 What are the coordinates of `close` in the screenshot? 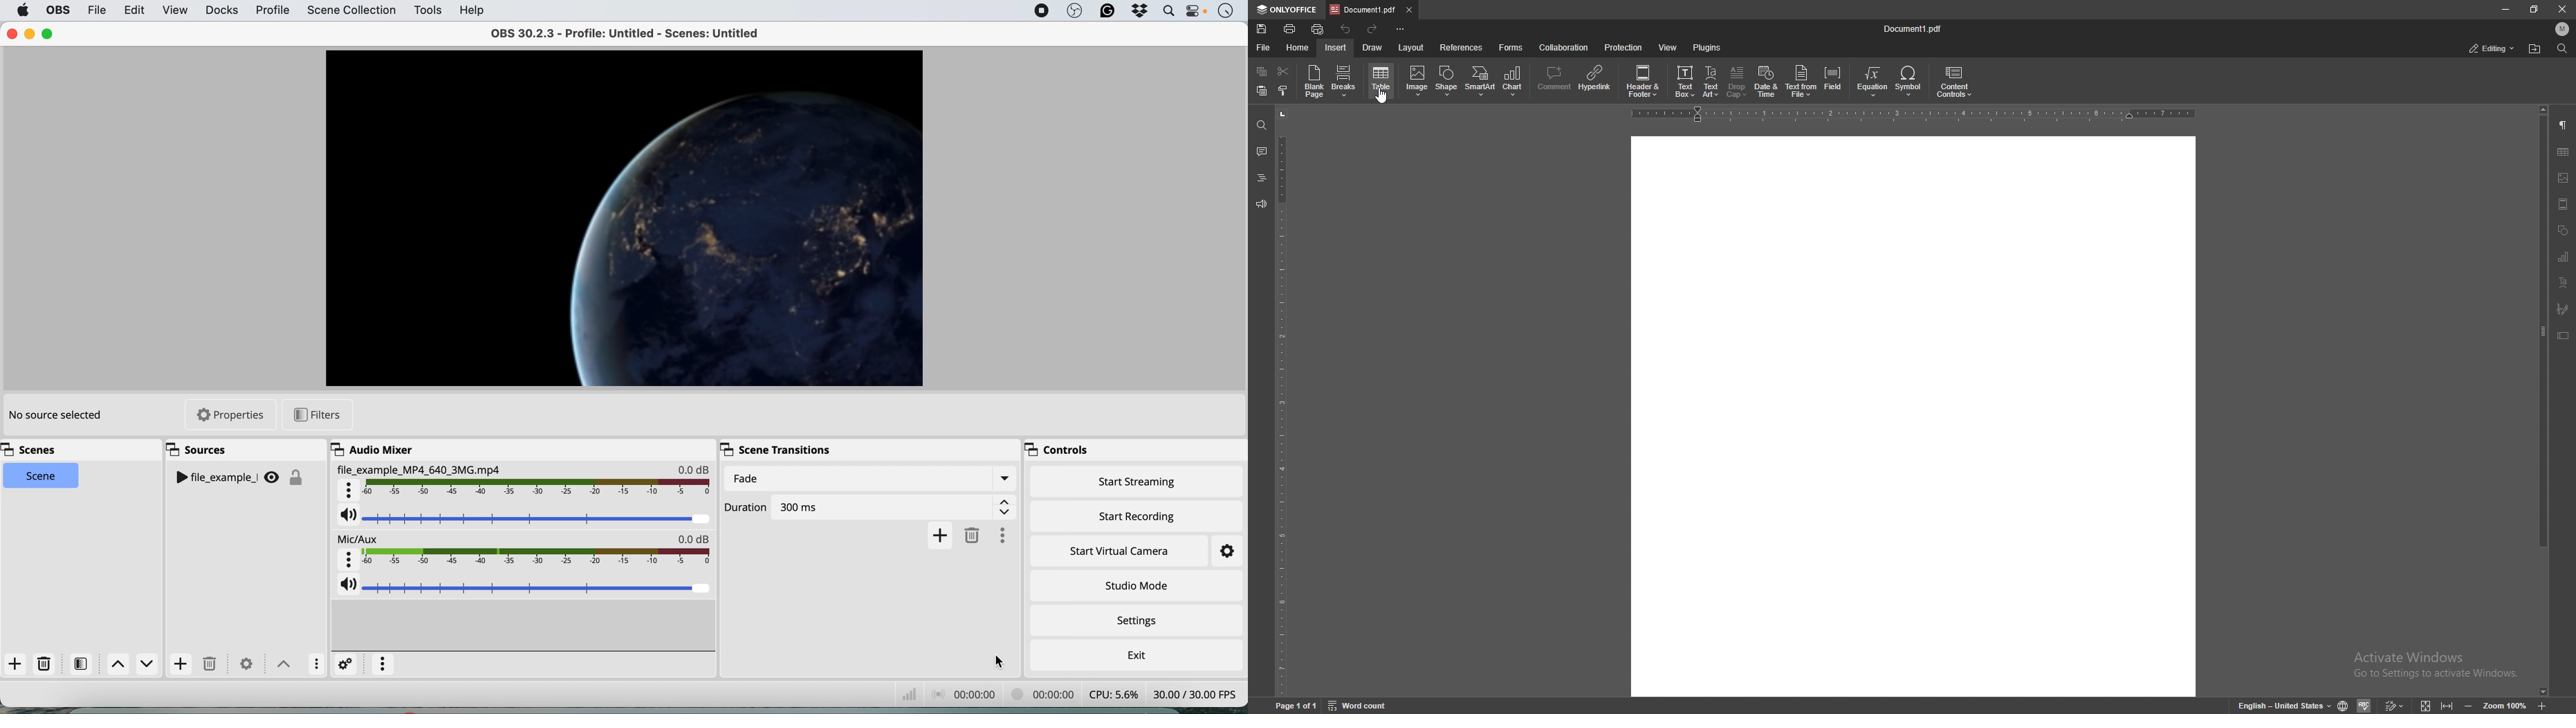 It's located at (11, 34).